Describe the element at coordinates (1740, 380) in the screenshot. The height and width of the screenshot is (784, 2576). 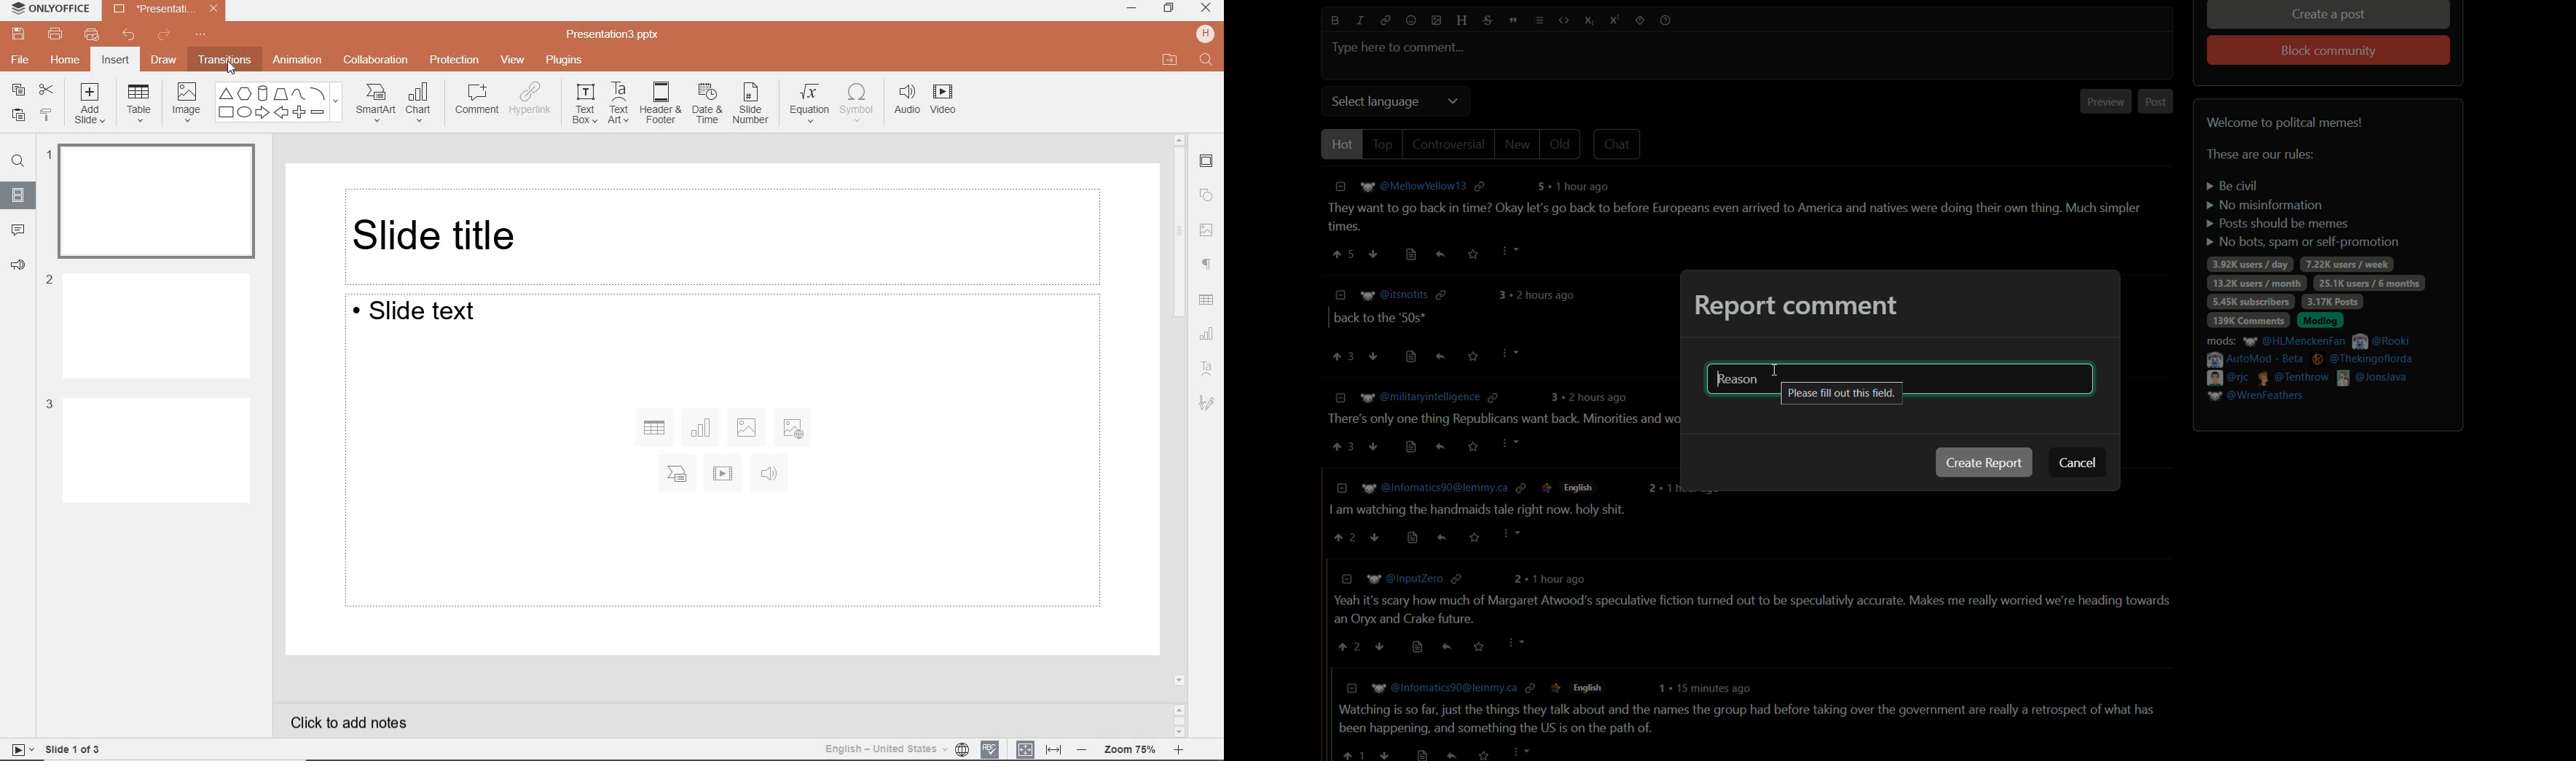
I see `Reason` at that location.